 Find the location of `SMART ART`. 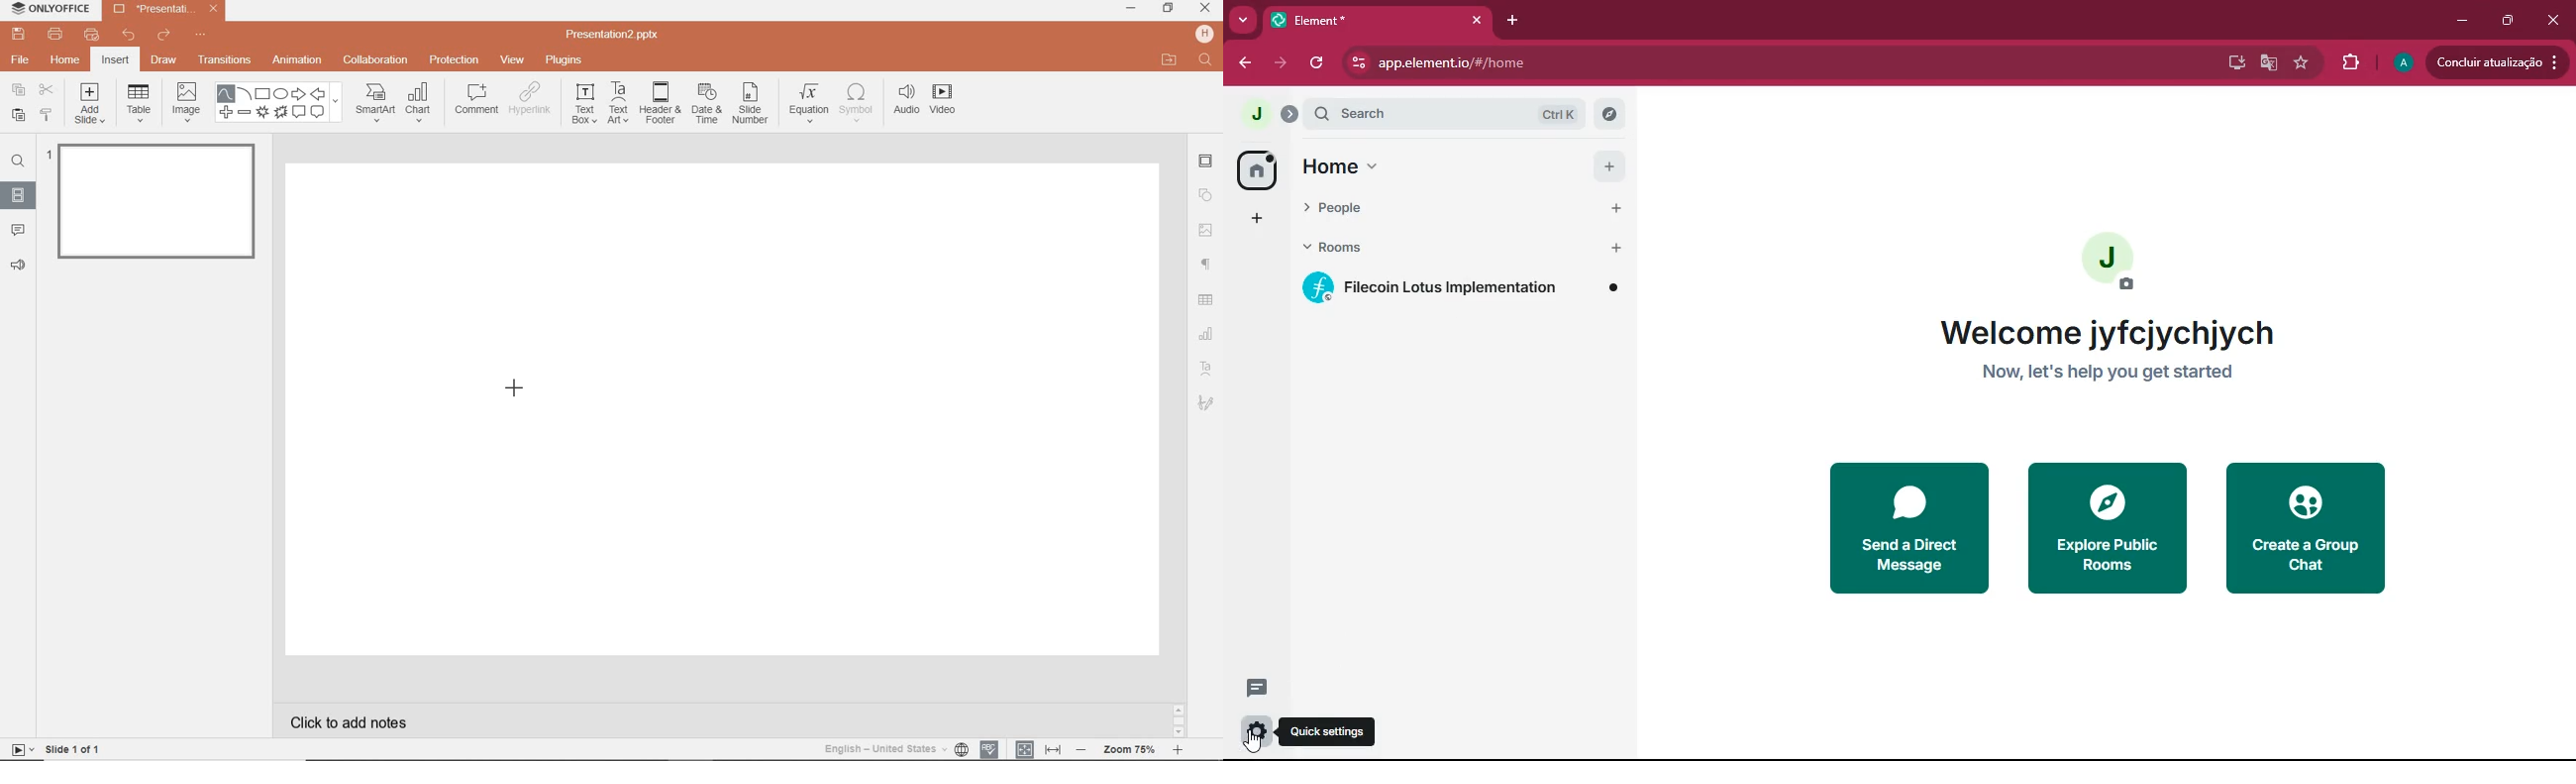

SMART ART is located at coordinates (374, 104).